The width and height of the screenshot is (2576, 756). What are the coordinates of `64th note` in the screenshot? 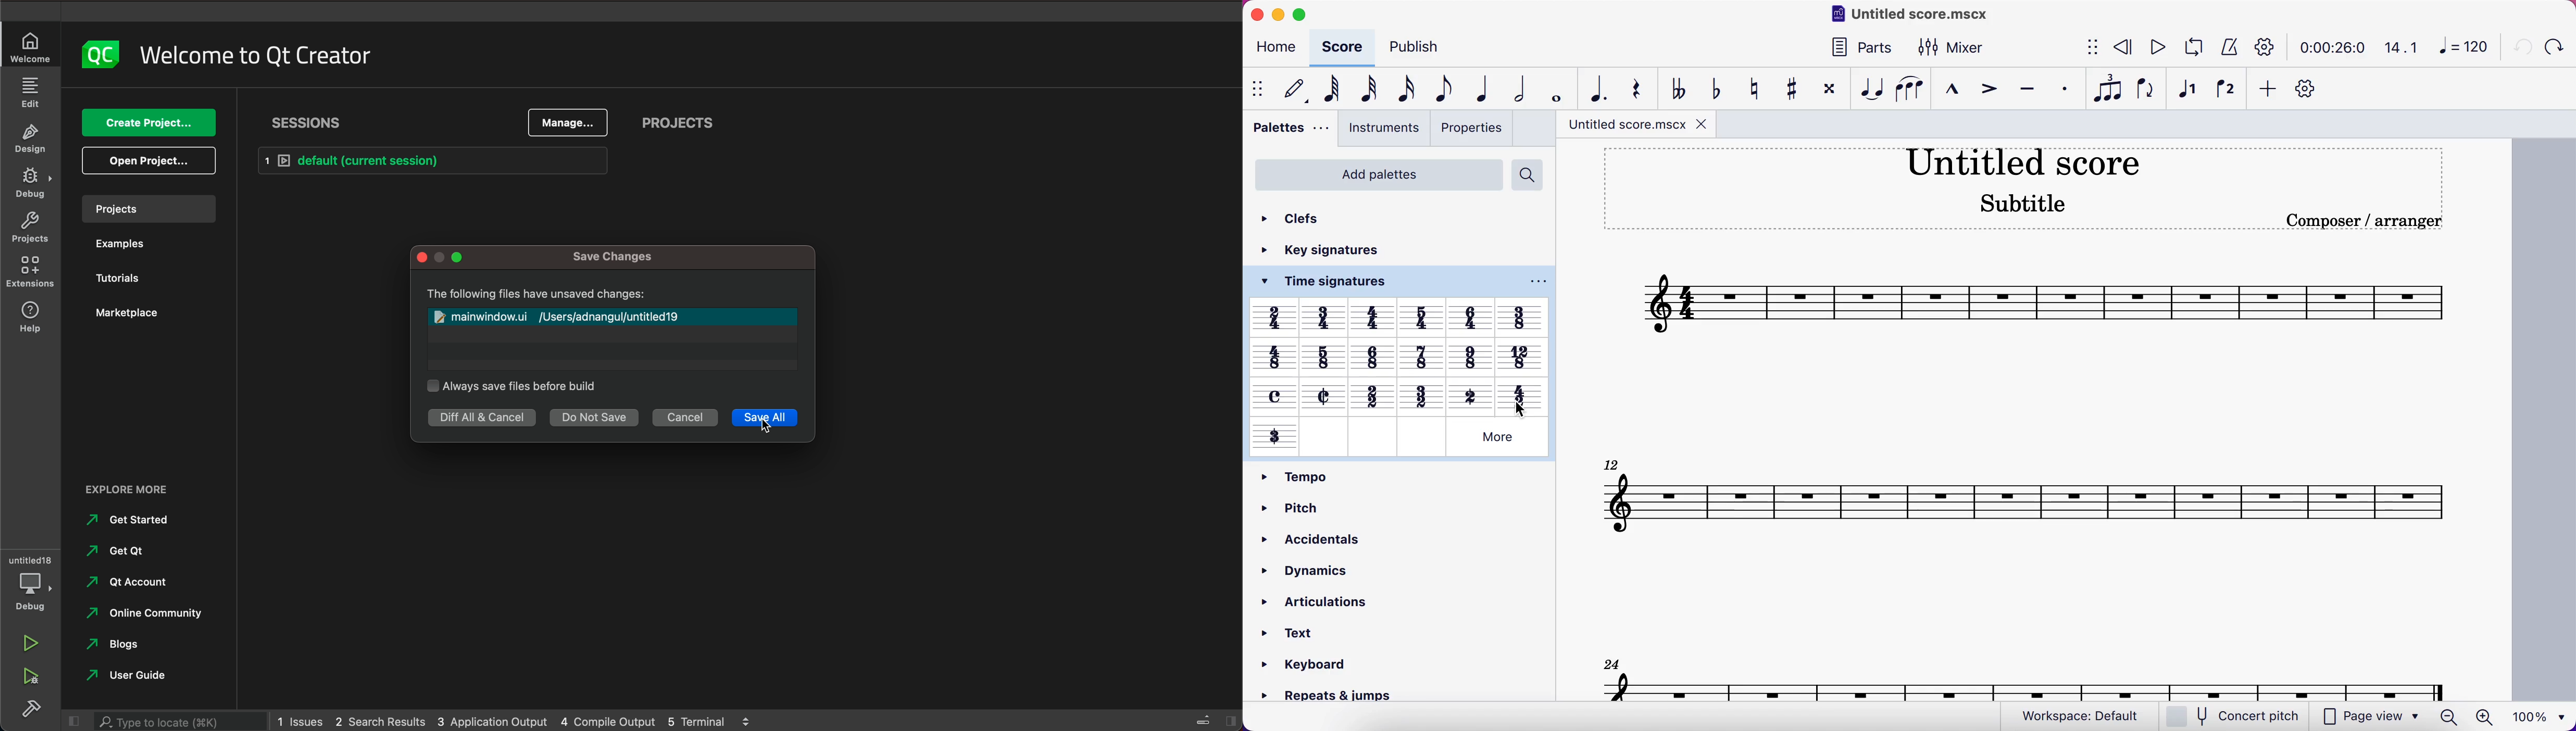 It's located at (1329, 90).